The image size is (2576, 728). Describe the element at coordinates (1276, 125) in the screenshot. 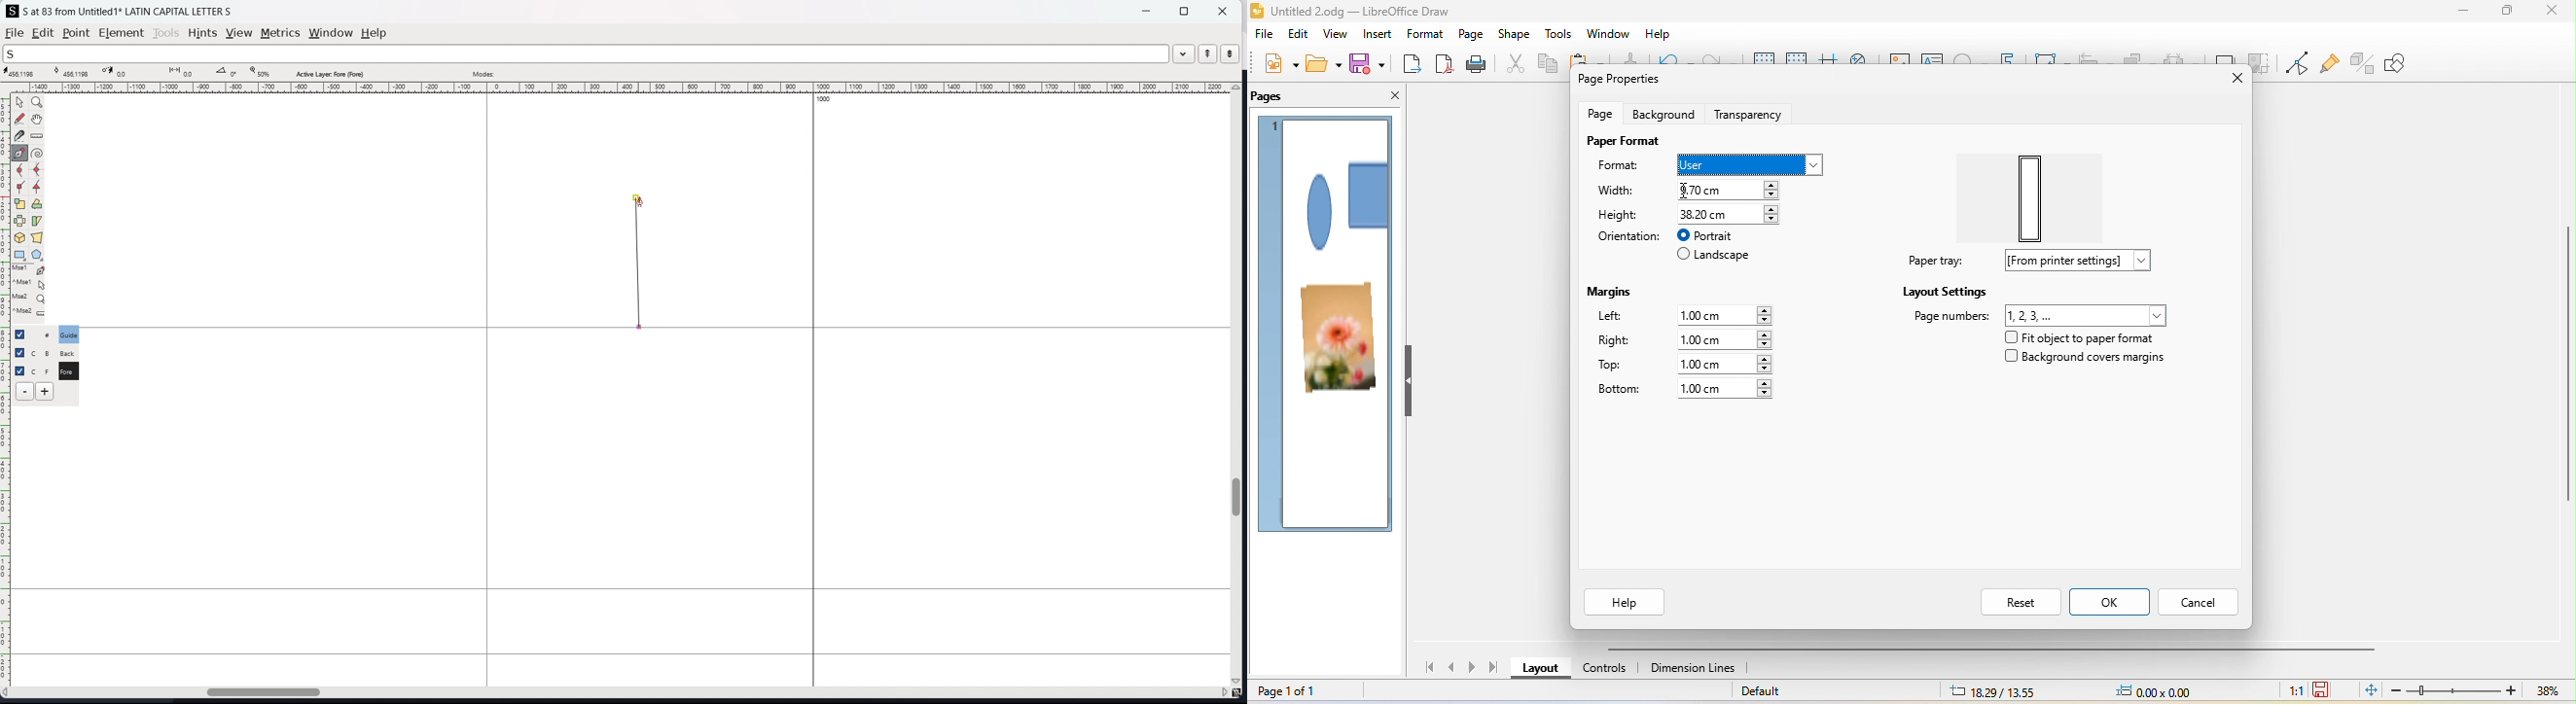

I see `page 1` at that location.